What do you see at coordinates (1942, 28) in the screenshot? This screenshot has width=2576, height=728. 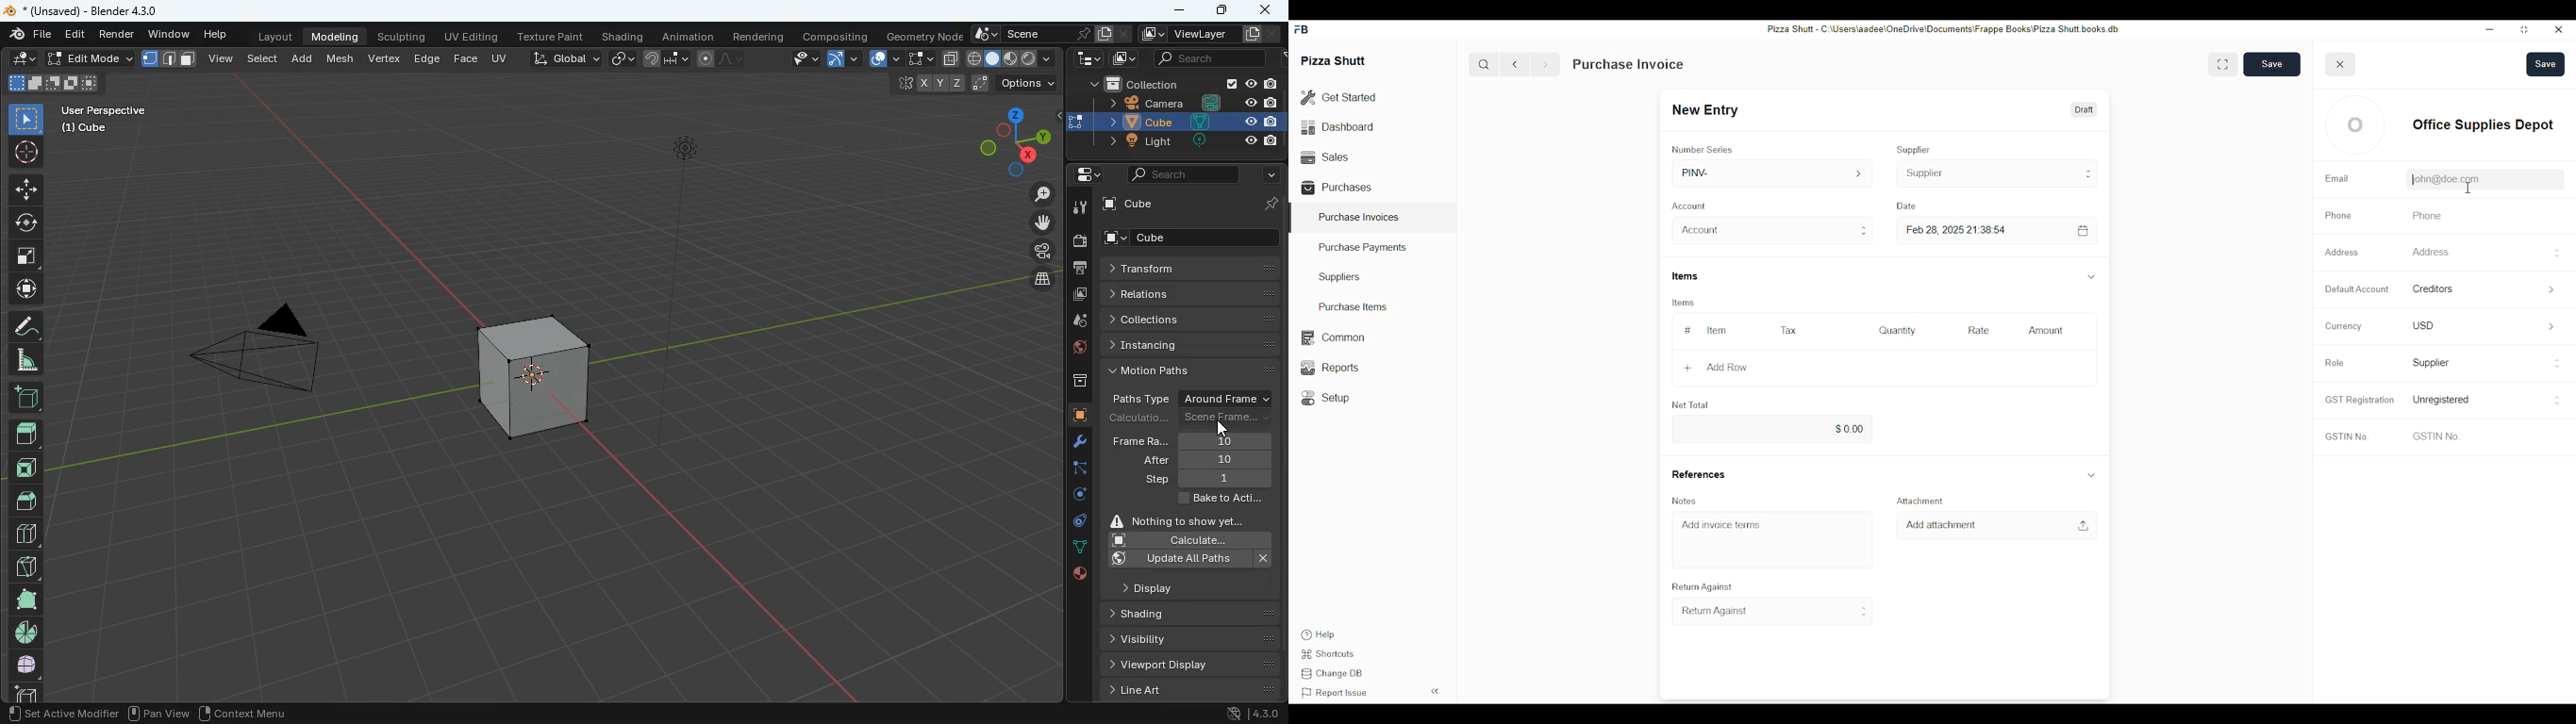 I see `Pizza Shut - C:\Users\aadee\OneDrive\Documents\Frappe Books\Pizza Shutt books. db` at bounding box center [1942, 28].